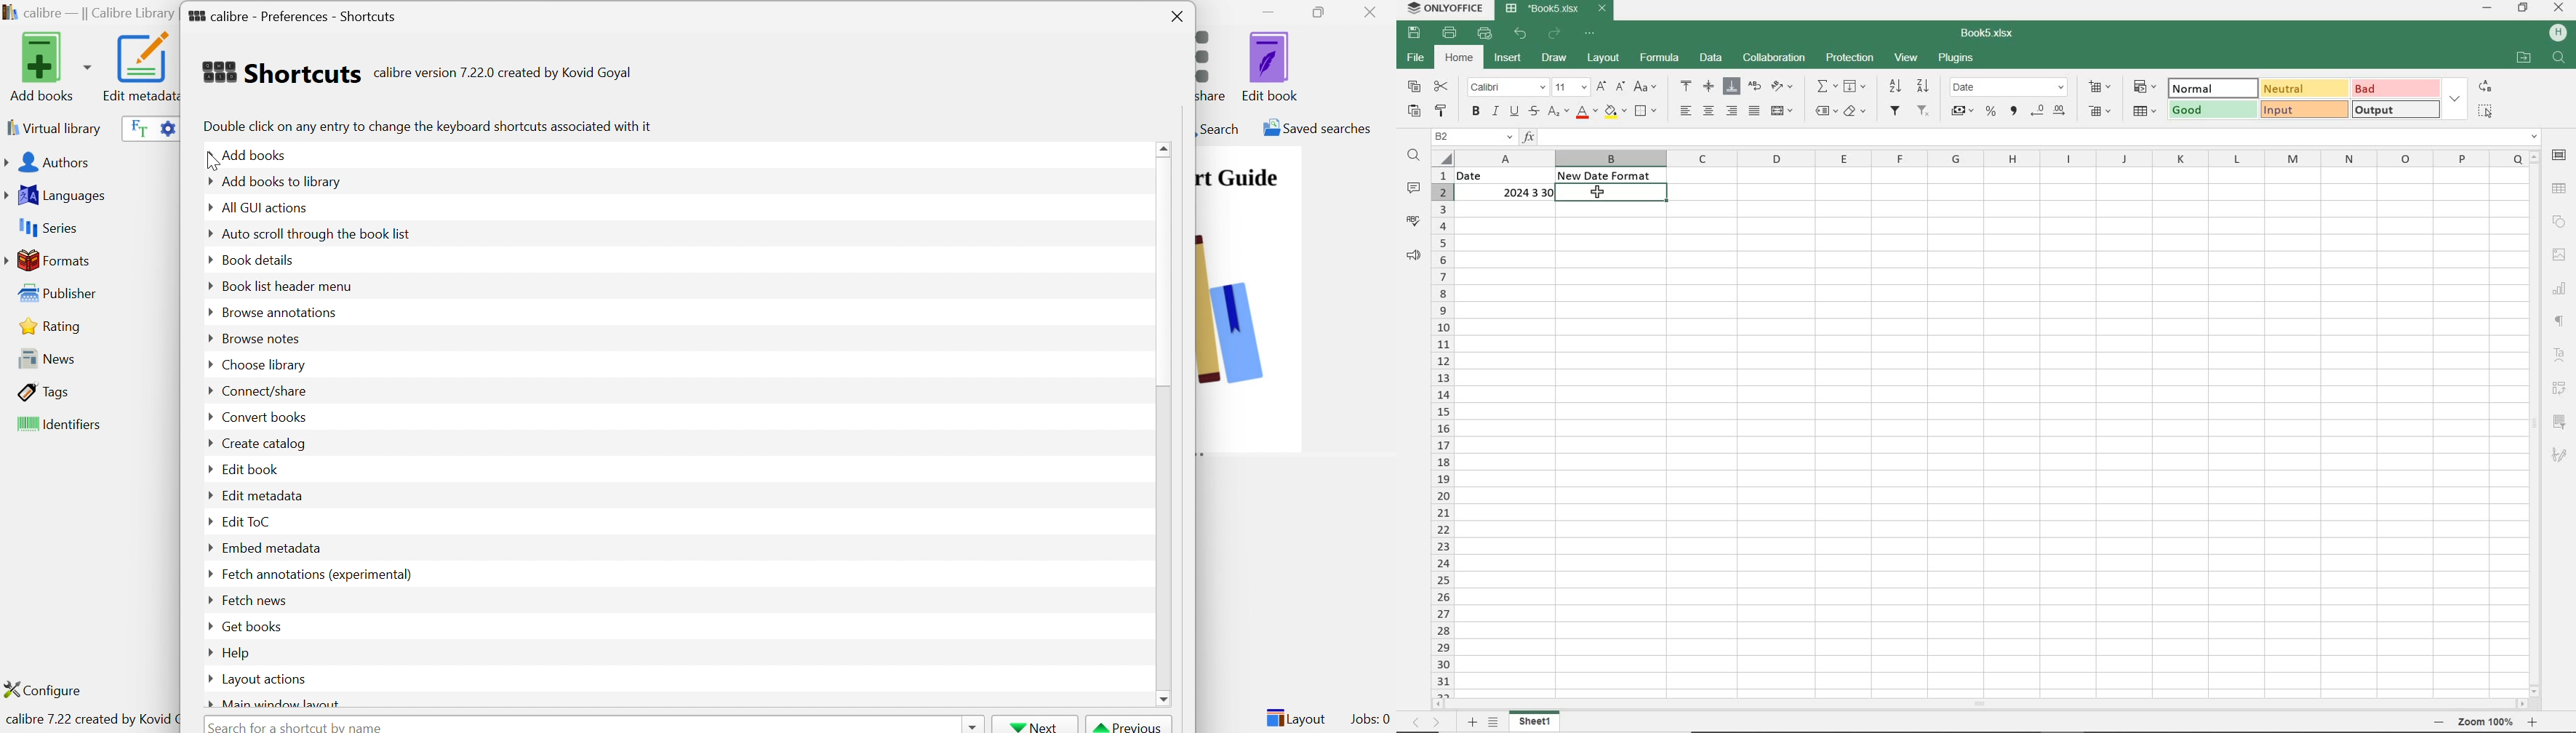 The image size is (2576, 756). What do you see at coordinates (1615, 112) in the screenshot?
I see `FILL COLOR` at bounding box center [1615, 112].